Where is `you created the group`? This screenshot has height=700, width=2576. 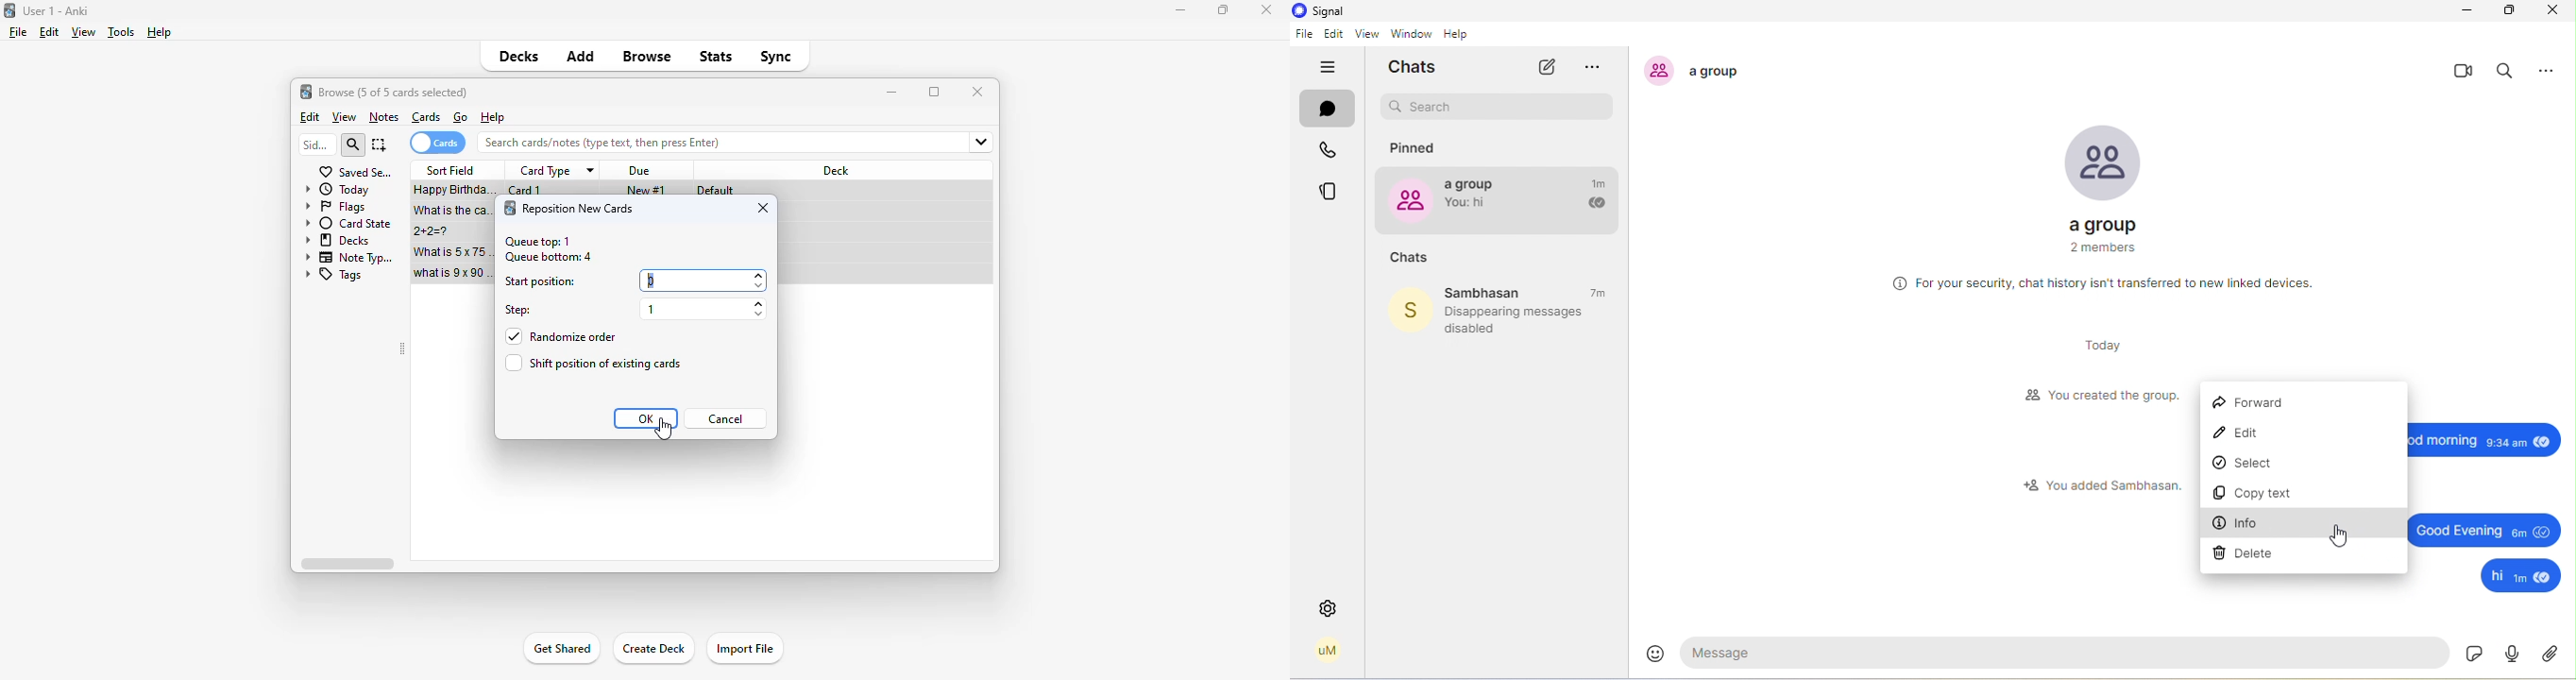
you created the group is located at coordinates (2100, 397).